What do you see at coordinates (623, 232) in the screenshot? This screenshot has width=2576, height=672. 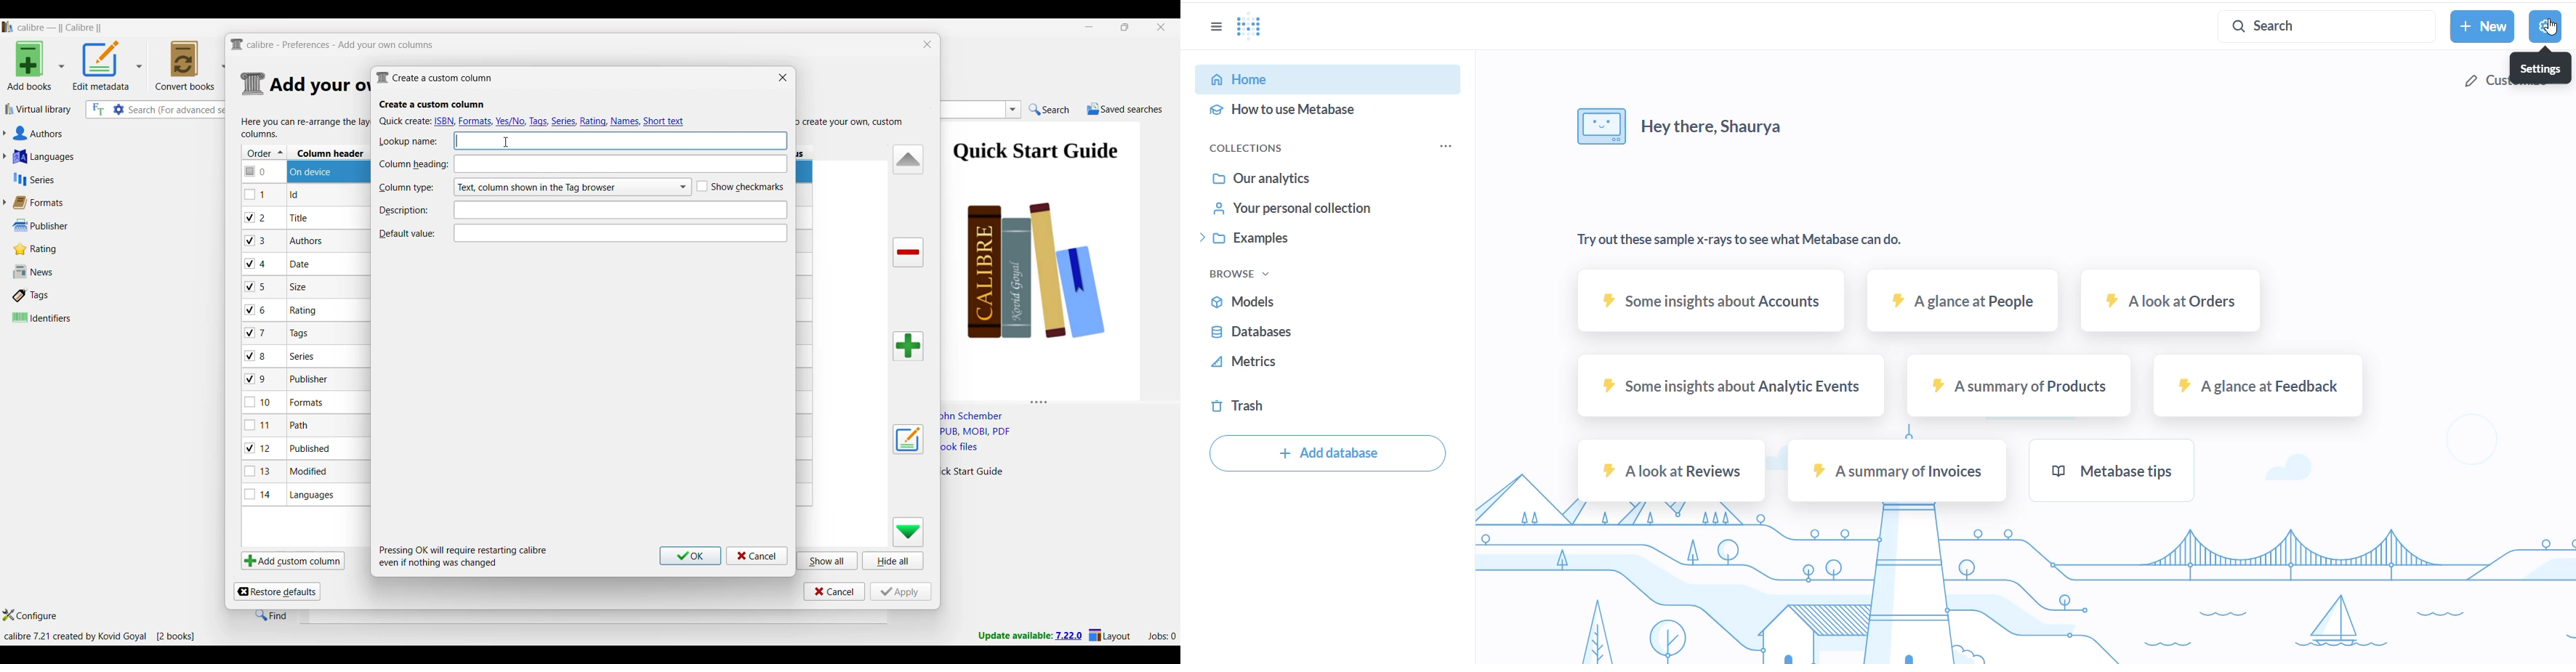 I see `Text` at bounding box center [623, 232].